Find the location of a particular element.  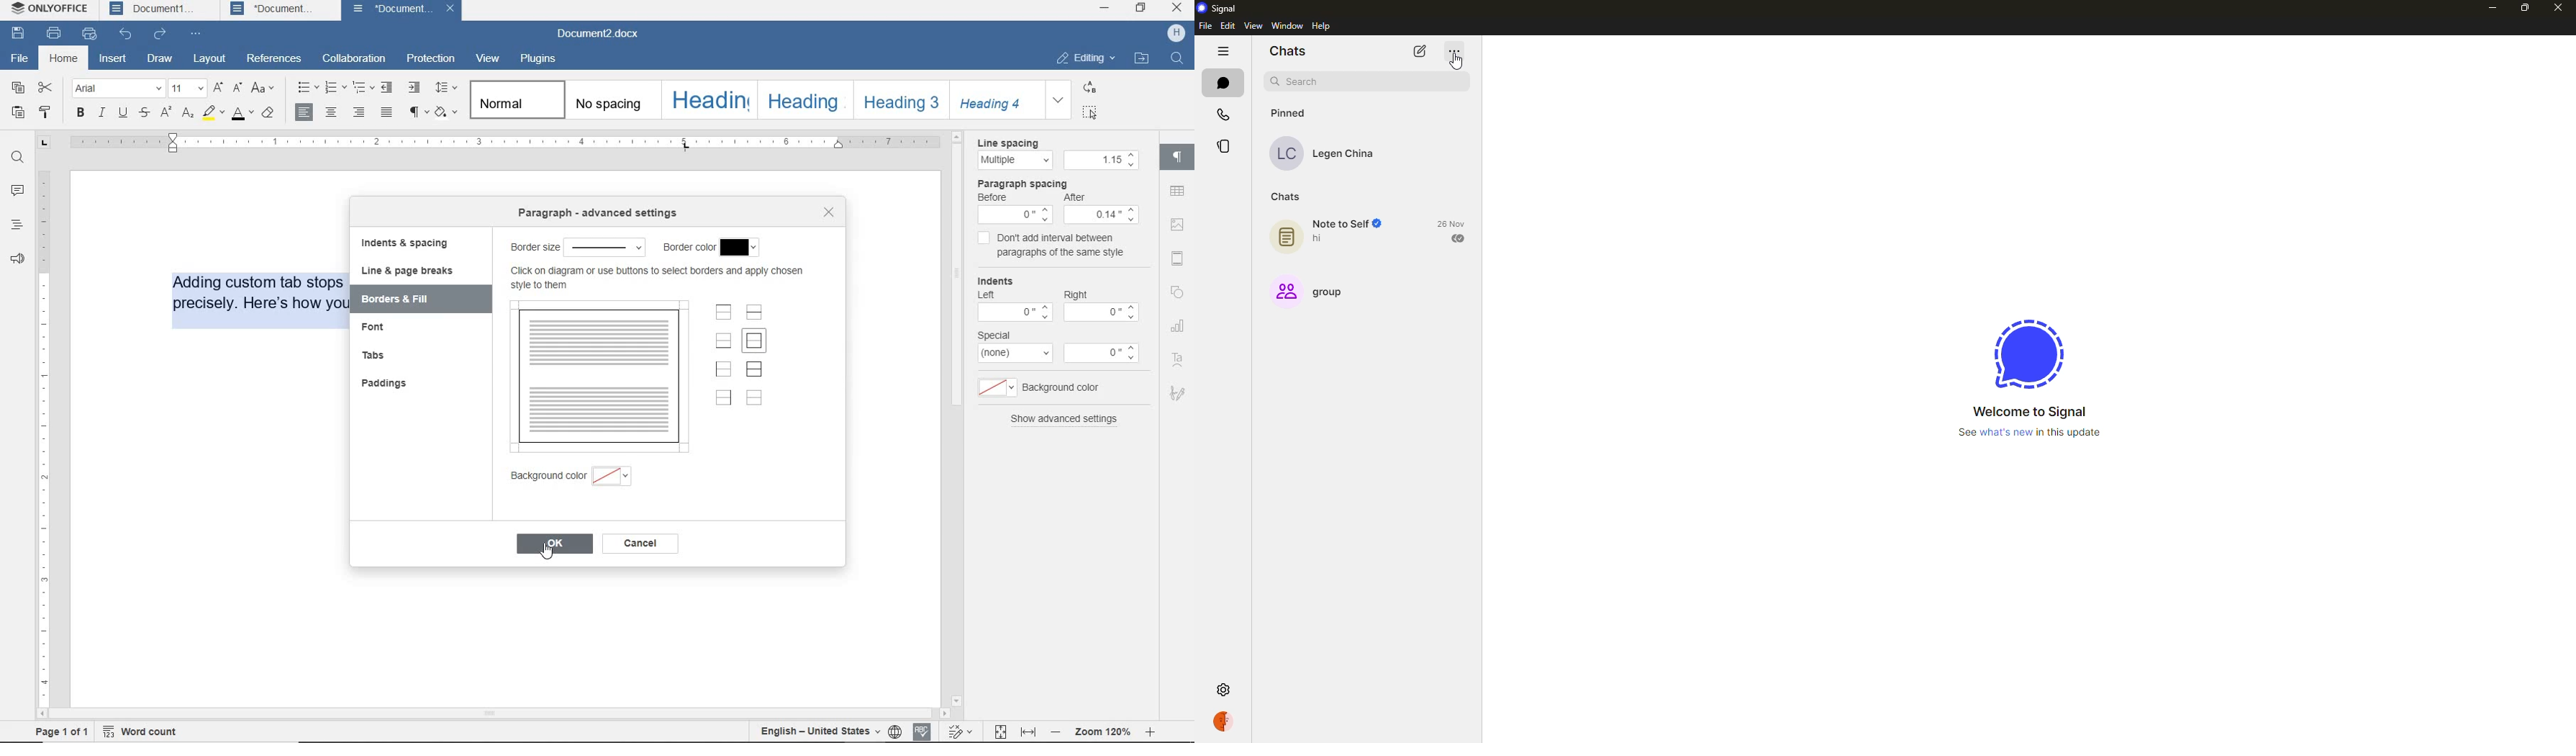

pinned is located at coordinates (1289, 113).